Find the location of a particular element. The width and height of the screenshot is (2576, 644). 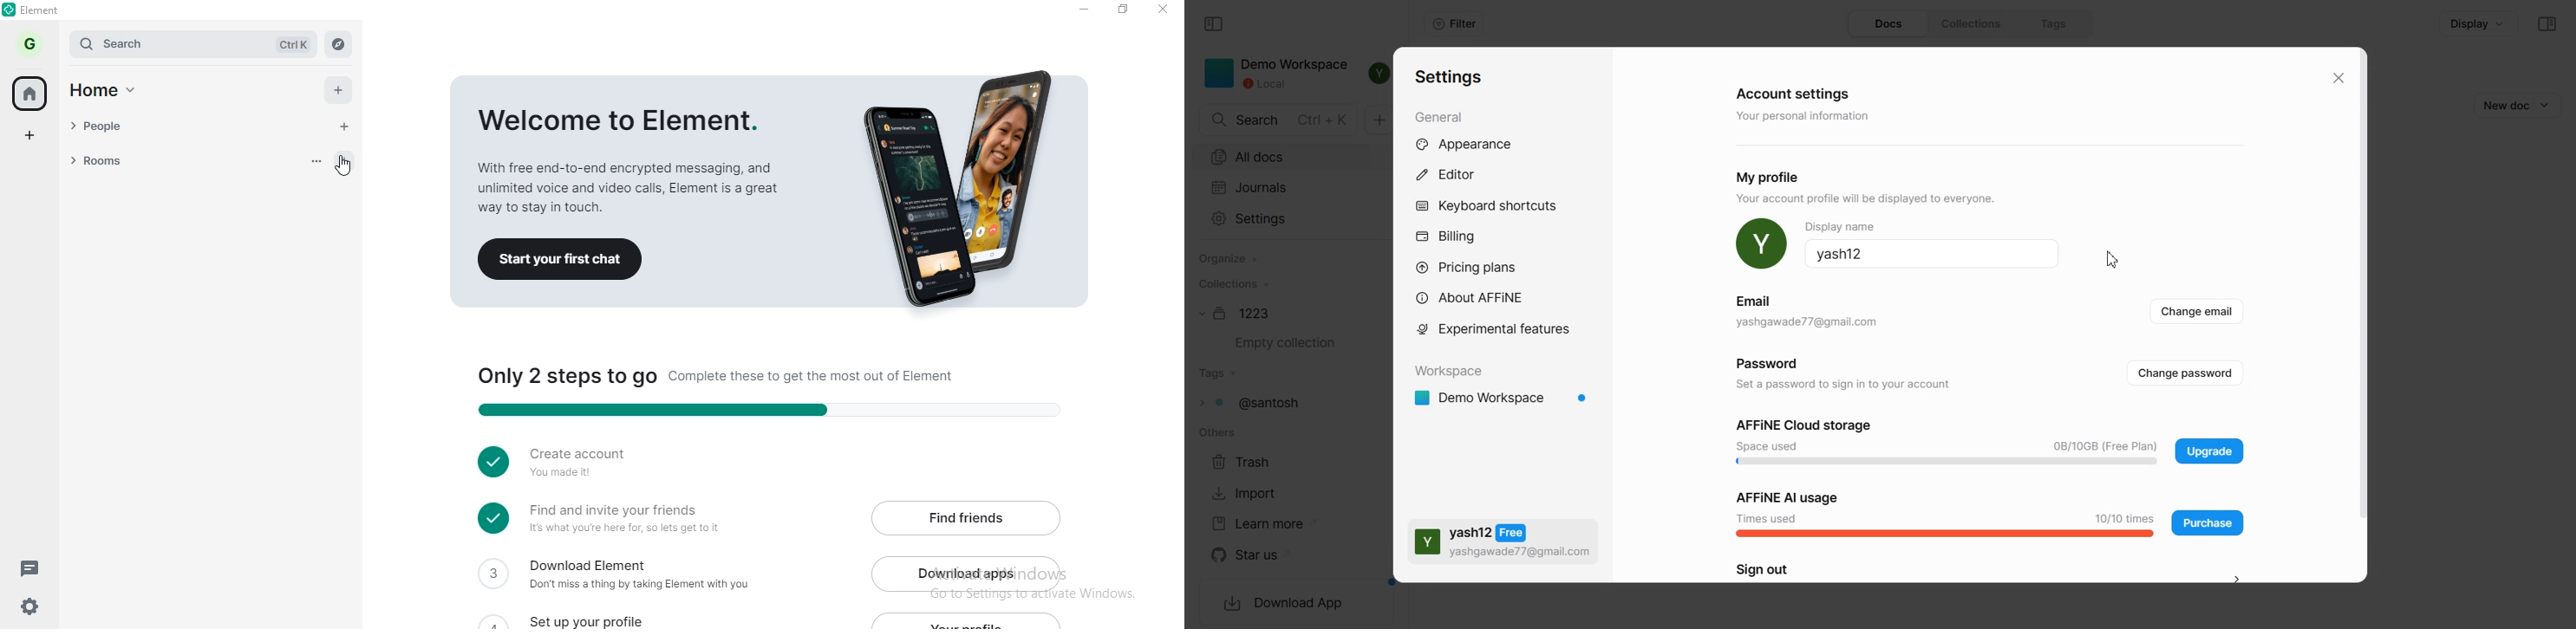

Display is located at coordinates (2479, 22).